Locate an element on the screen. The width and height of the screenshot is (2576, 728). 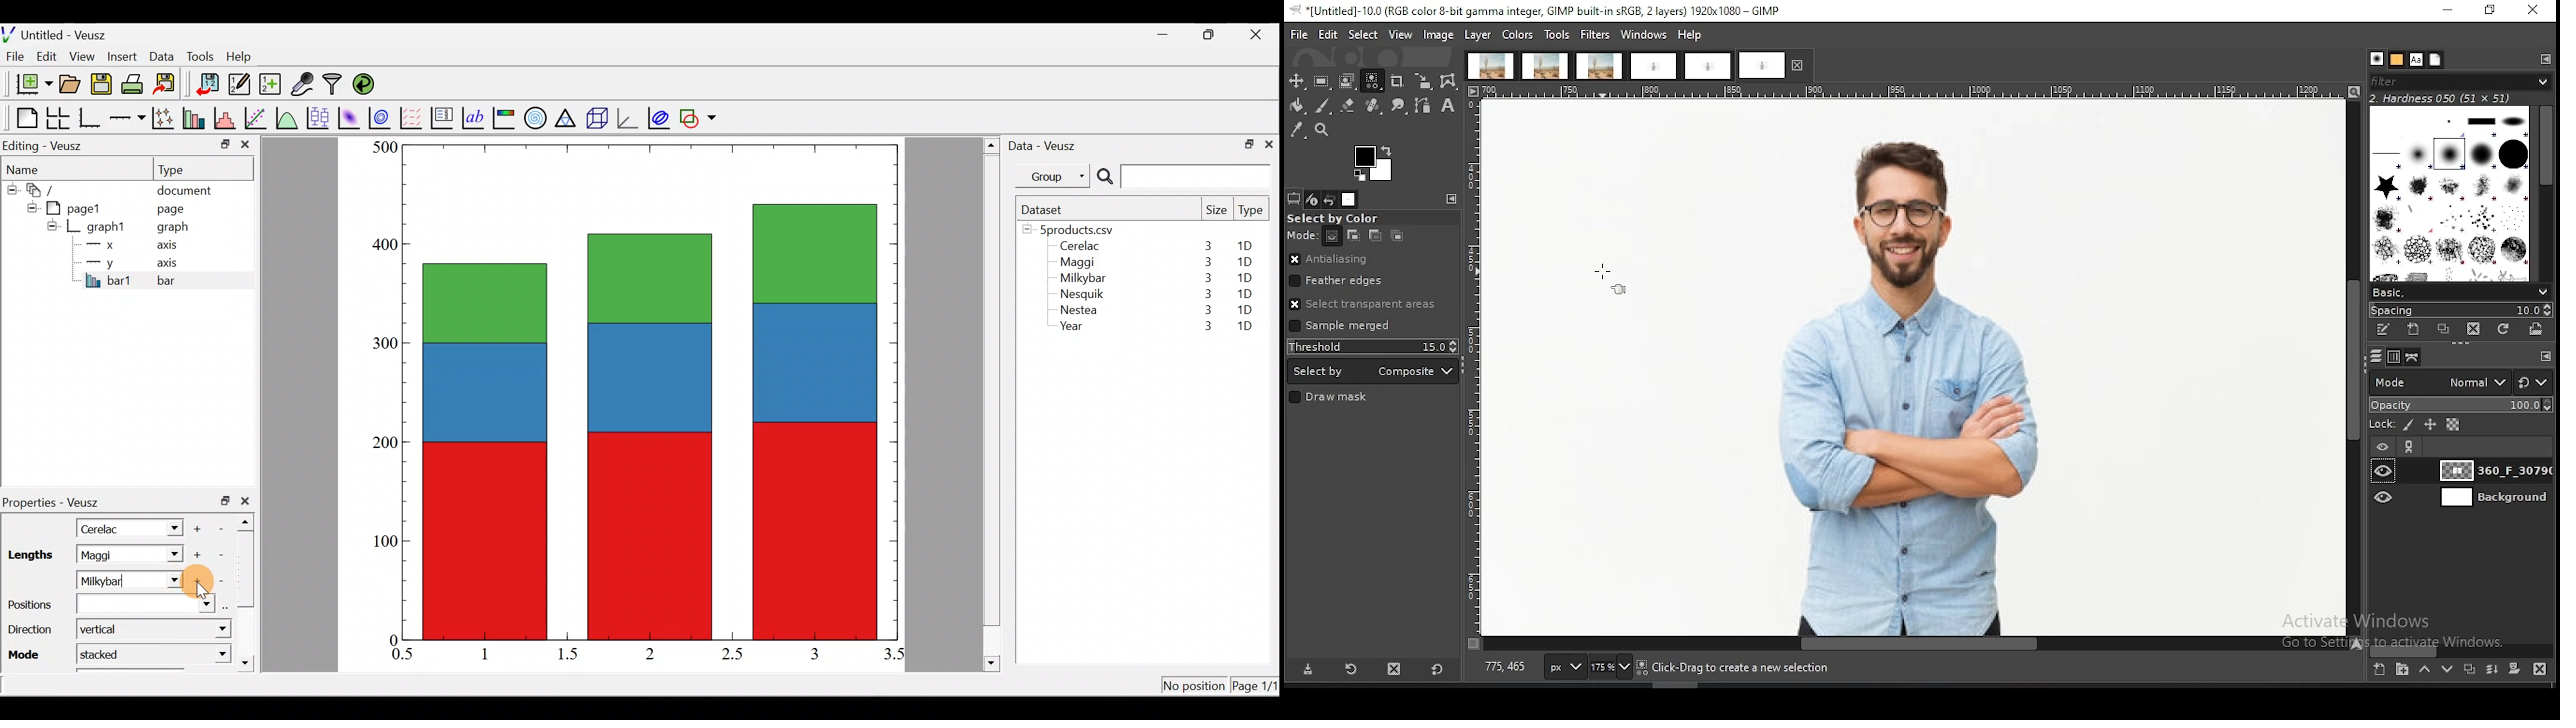
lock position and size is located at coordinates (2429, 426).